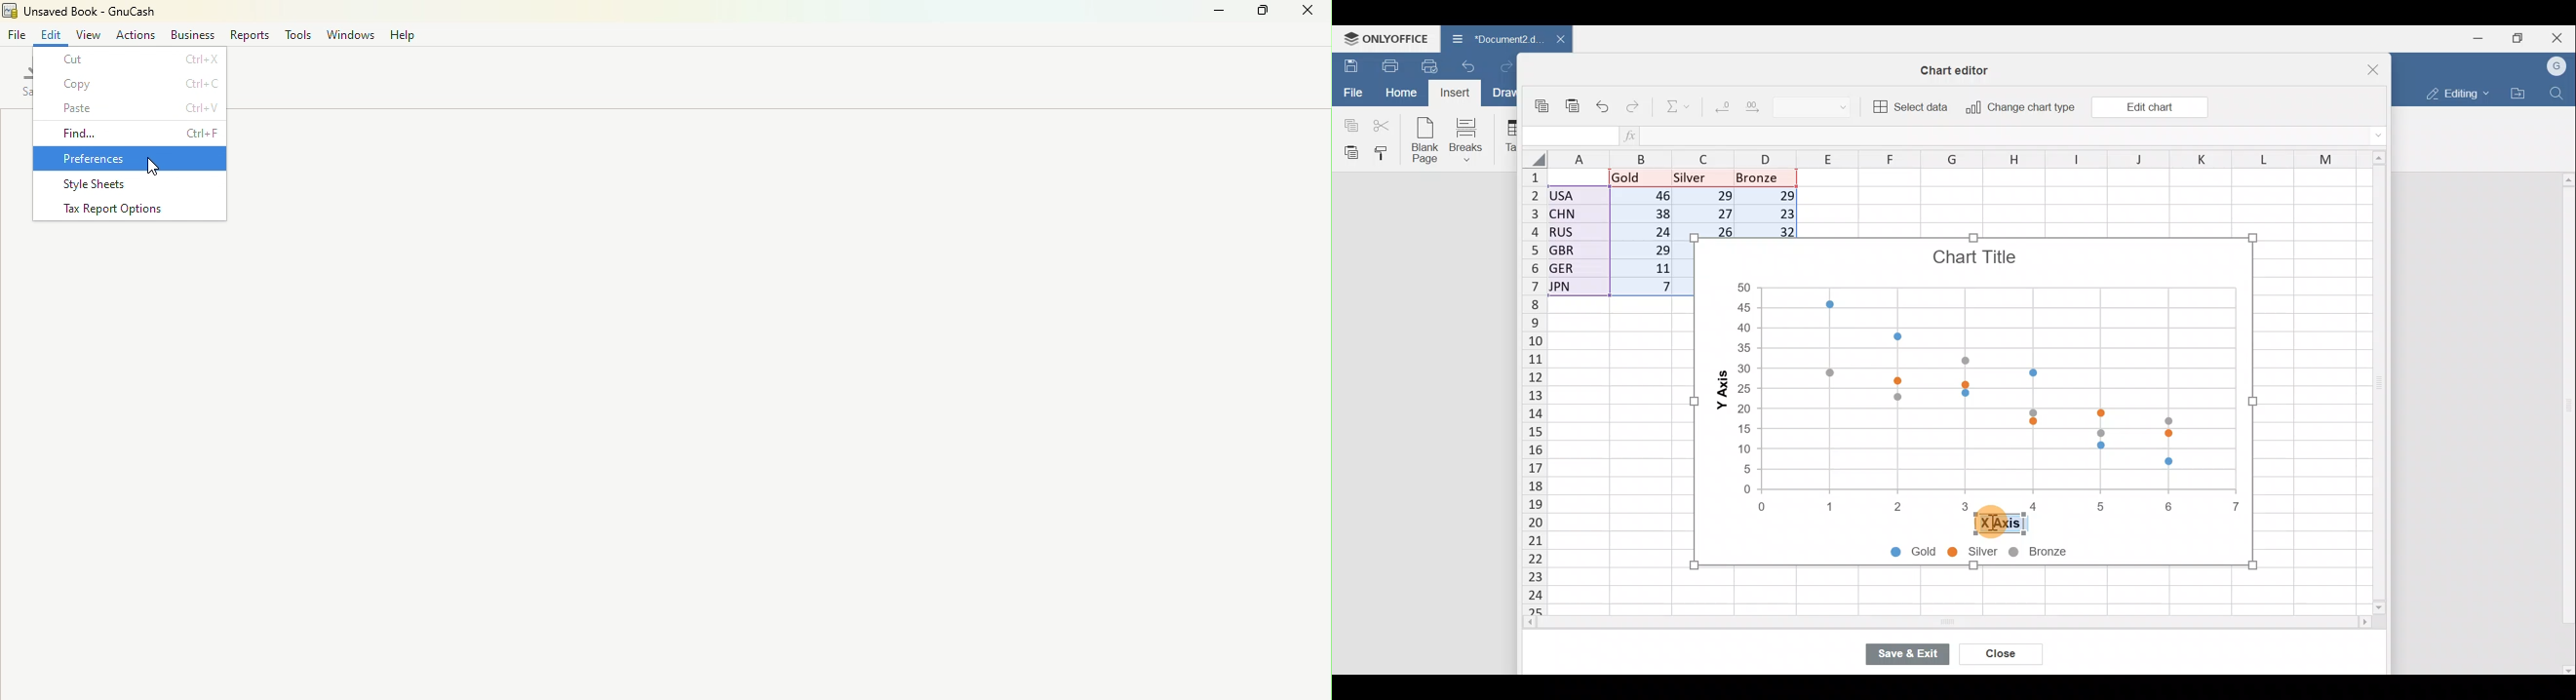  I want to click on Scroll bar, so click(1920, 624).